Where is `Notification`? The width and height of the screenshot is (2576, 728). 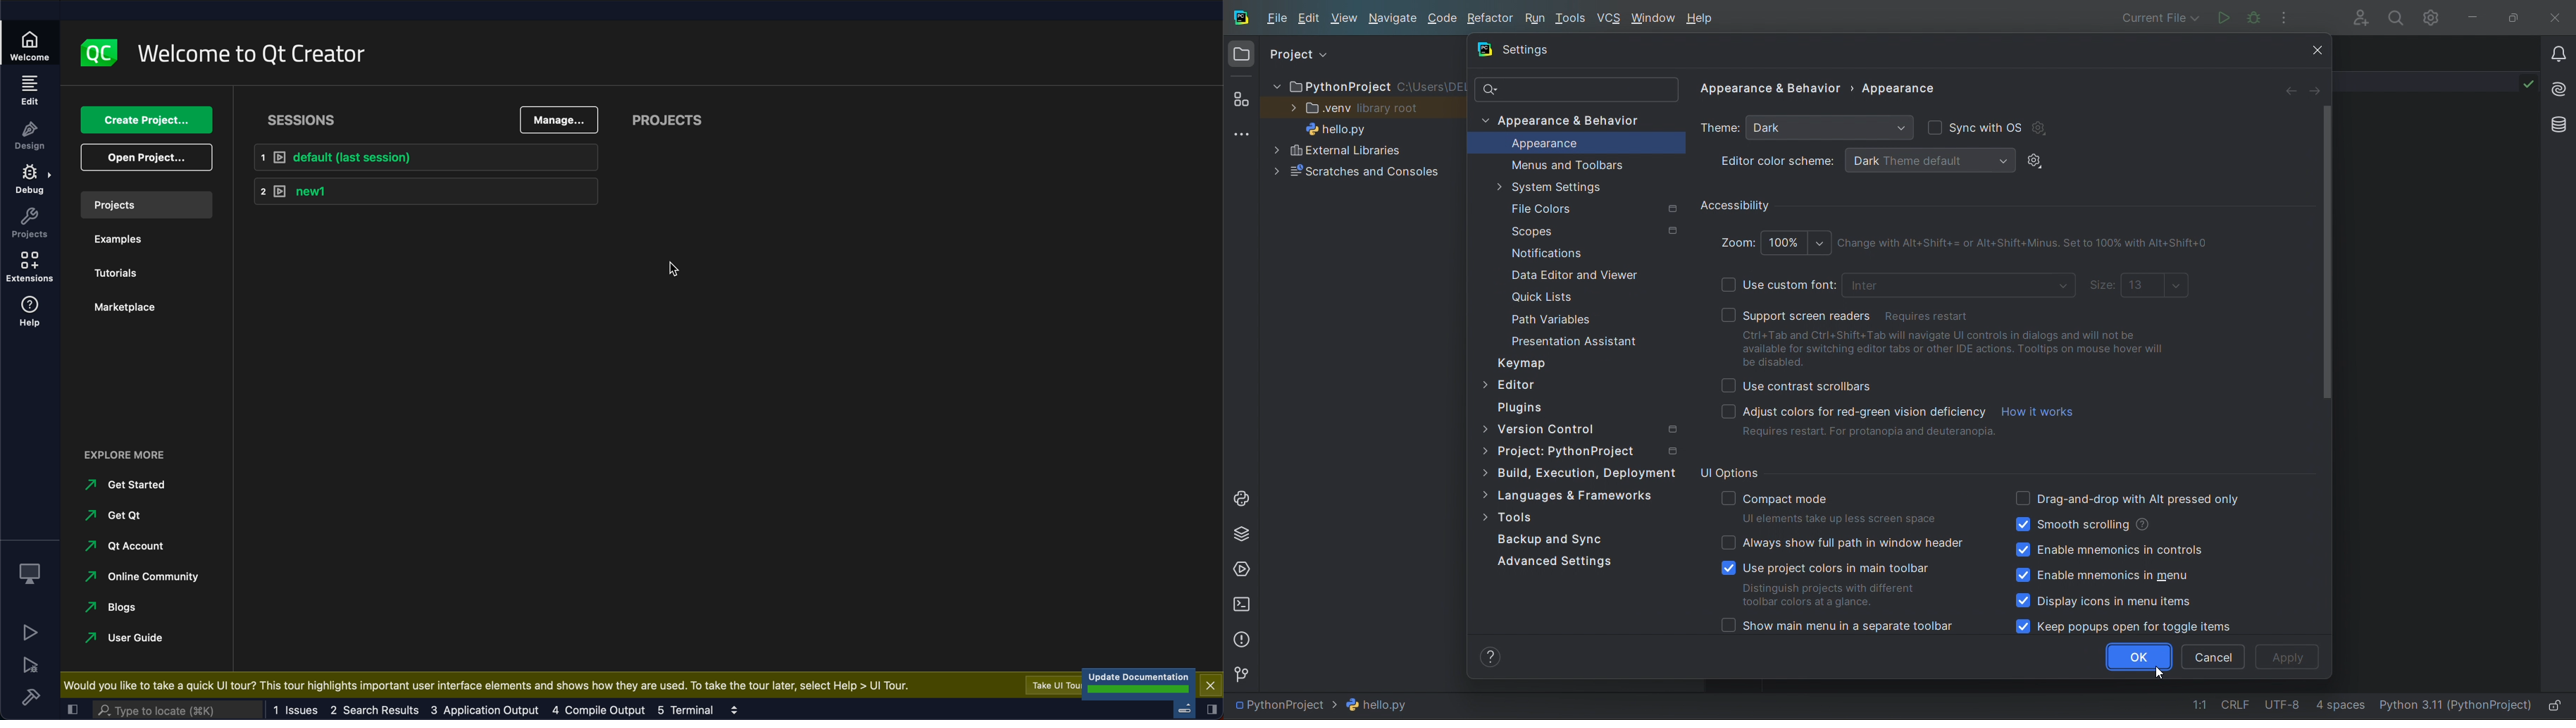
Notification is located at coordinates (1580, 256).